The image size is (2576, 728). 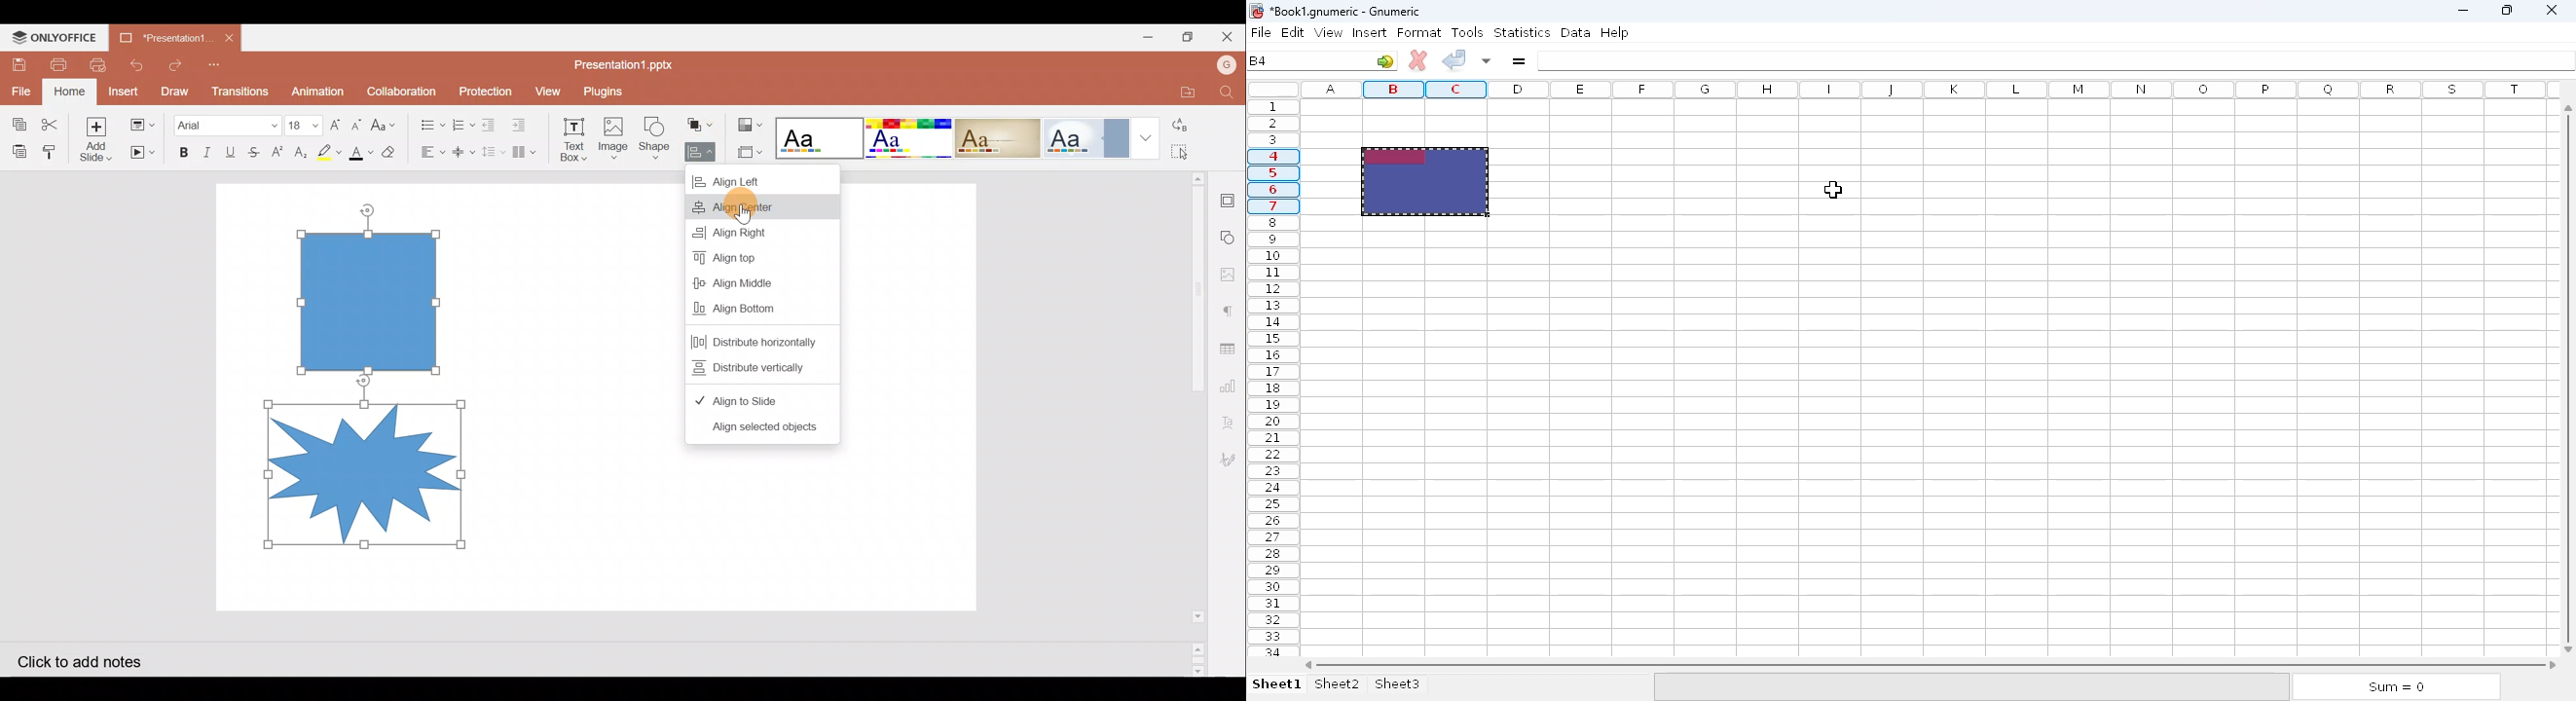 What do you see at coordinates (1146, 36) in the screenshot?
I see `Minimize` at bounding box center [1146, 36].